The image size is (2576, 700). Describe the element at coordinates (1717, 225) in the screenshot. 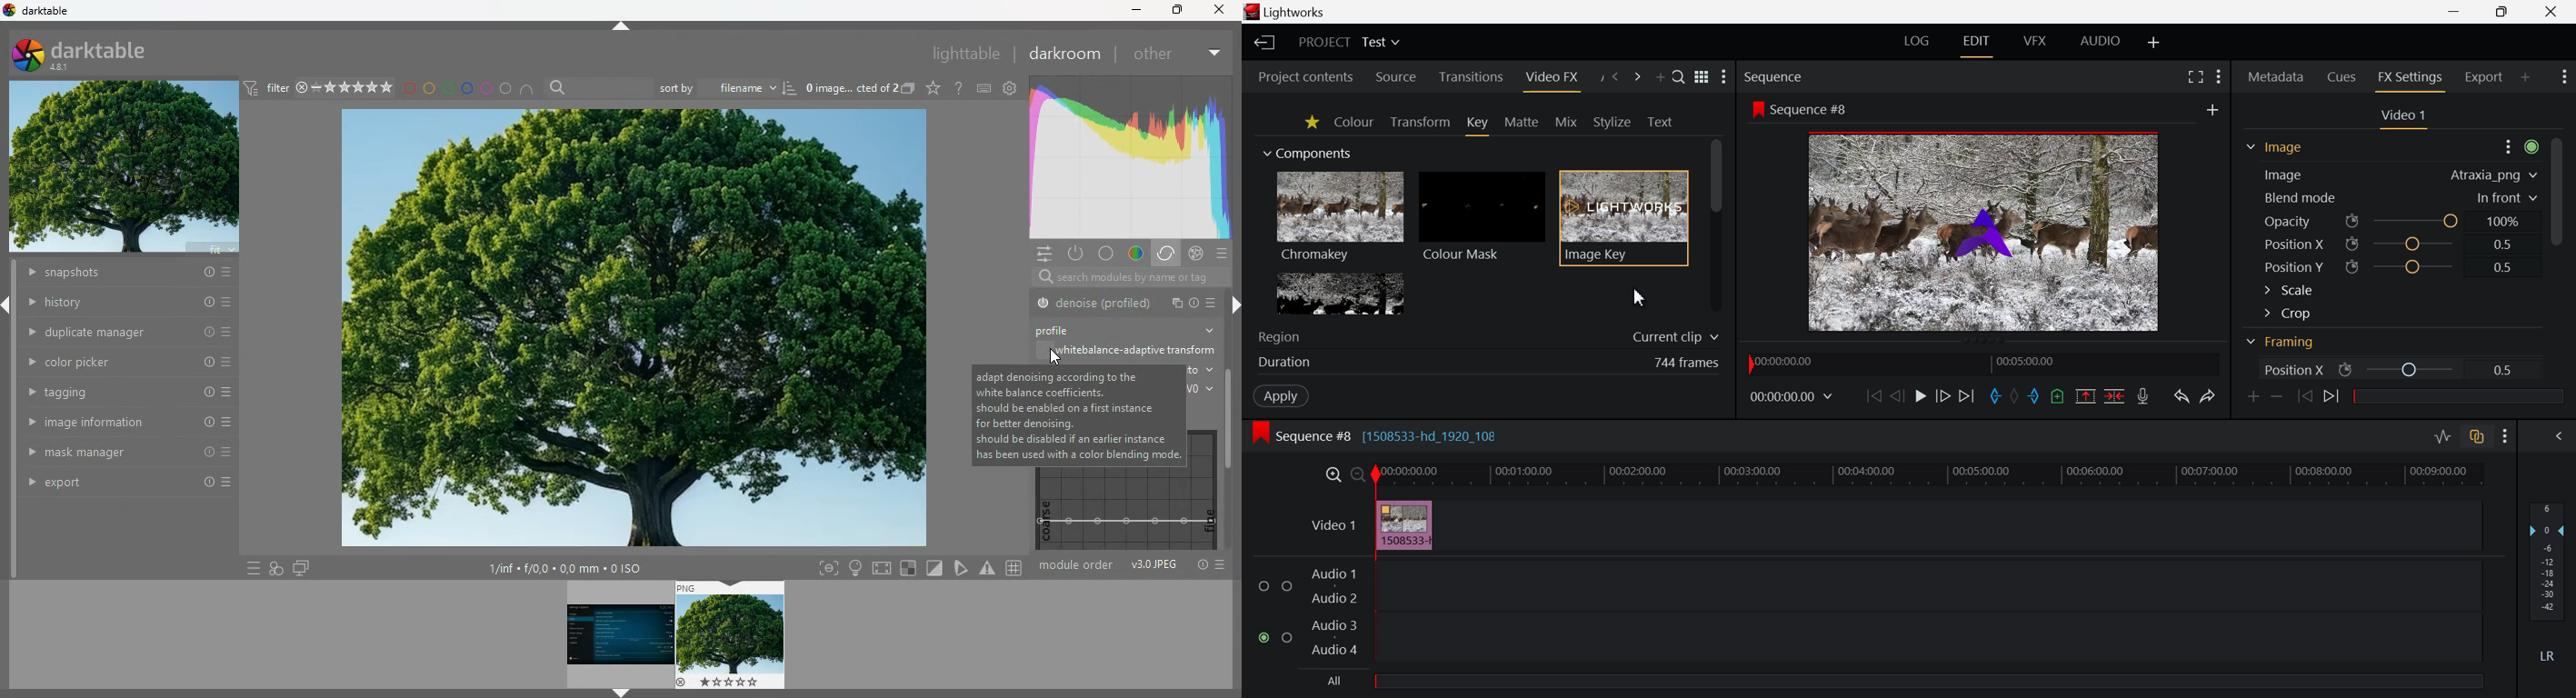

I see `Scroll Bar` at that location.